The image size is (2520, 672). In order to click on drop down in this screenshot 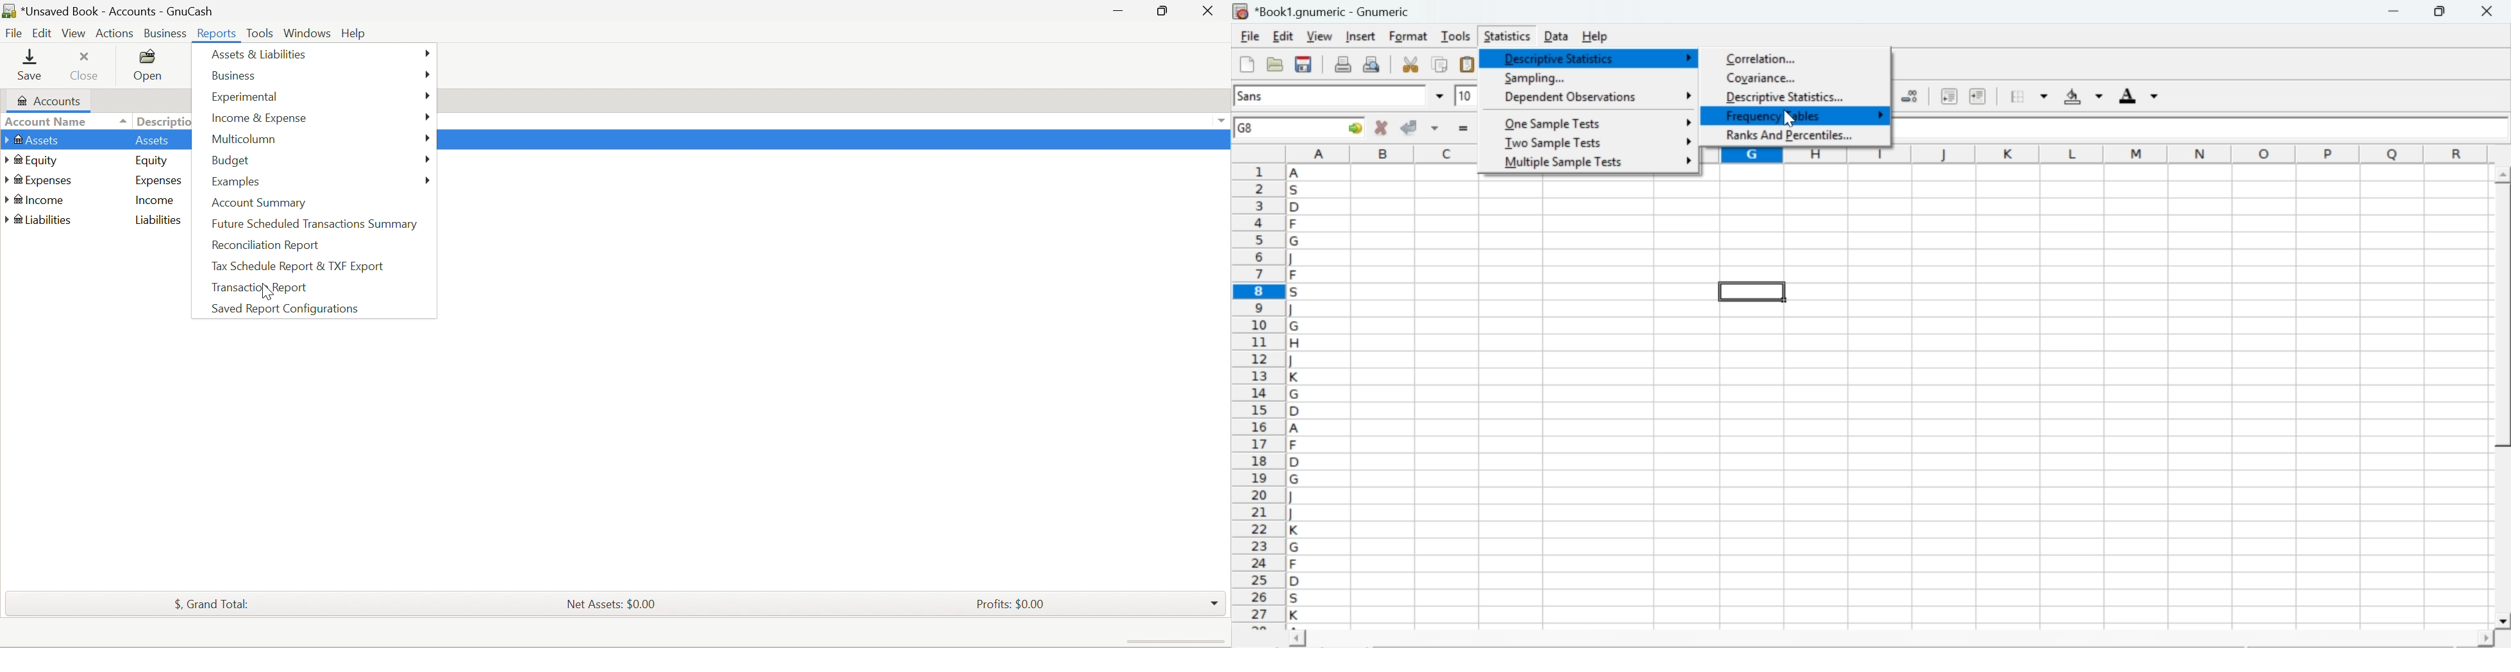, I will do `click(1493, 95)`.